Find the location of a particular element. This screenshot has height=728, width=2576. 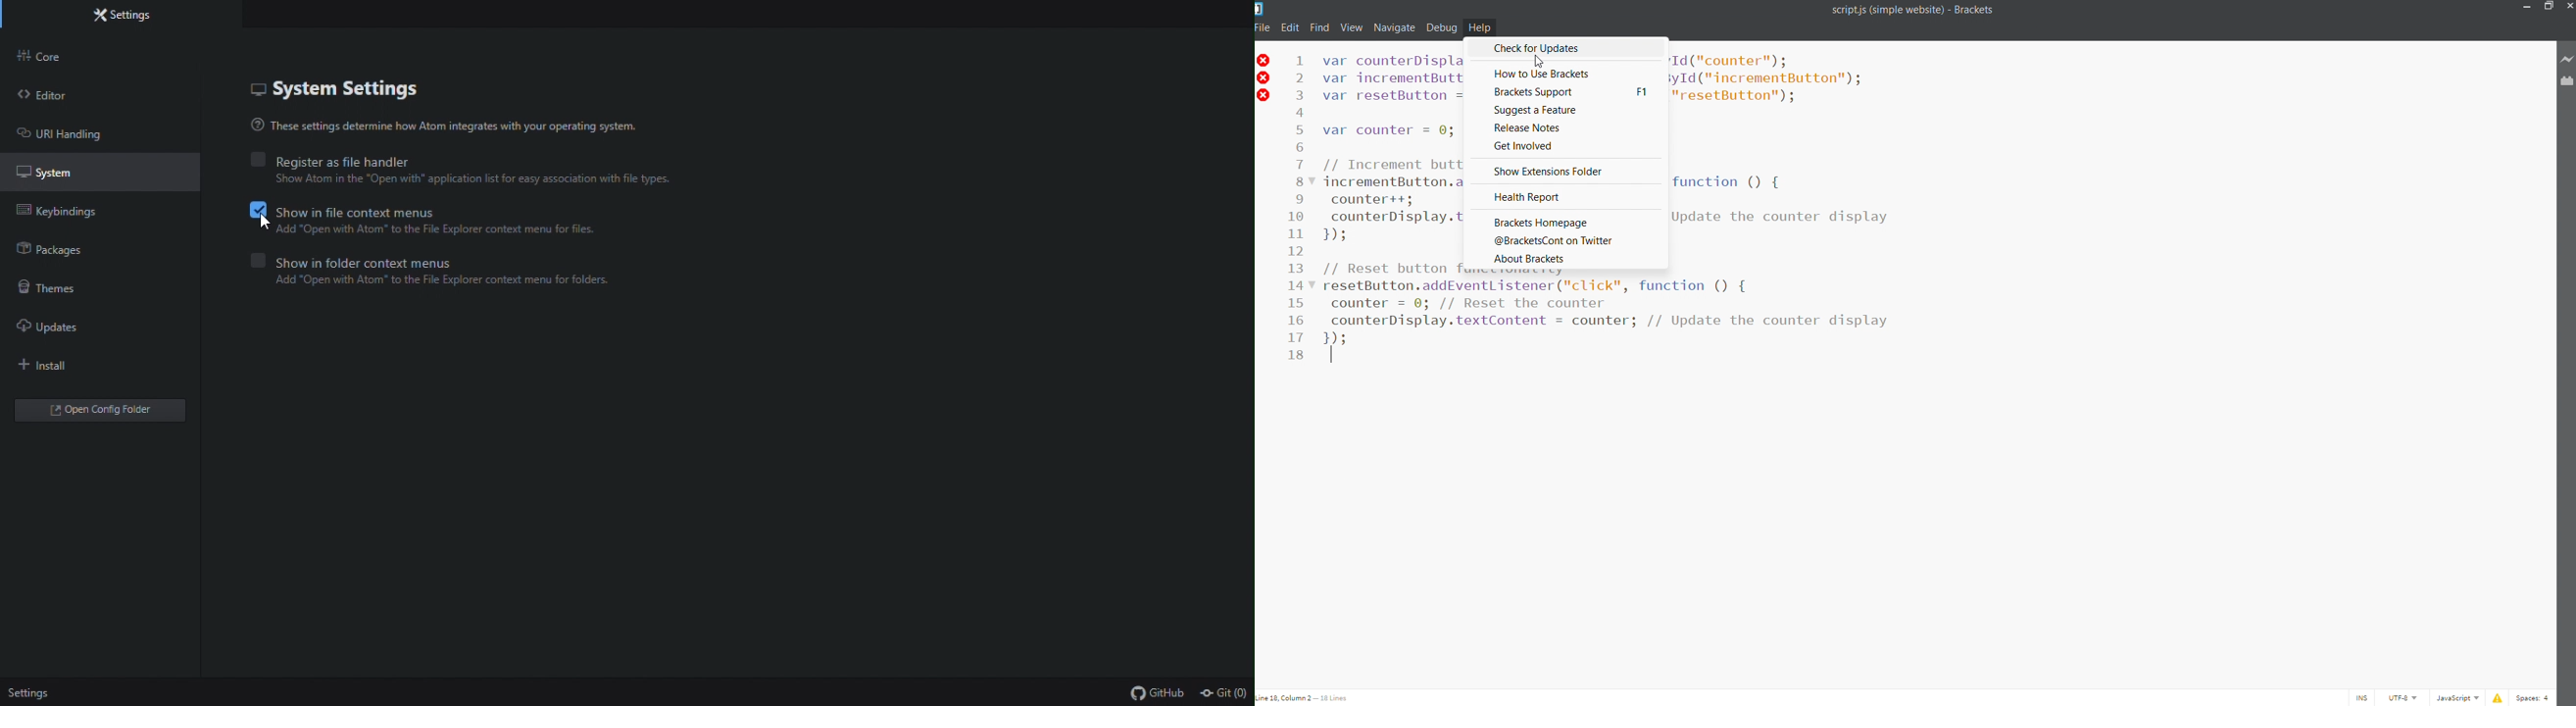

error status is located at coordinates (1264, 82).